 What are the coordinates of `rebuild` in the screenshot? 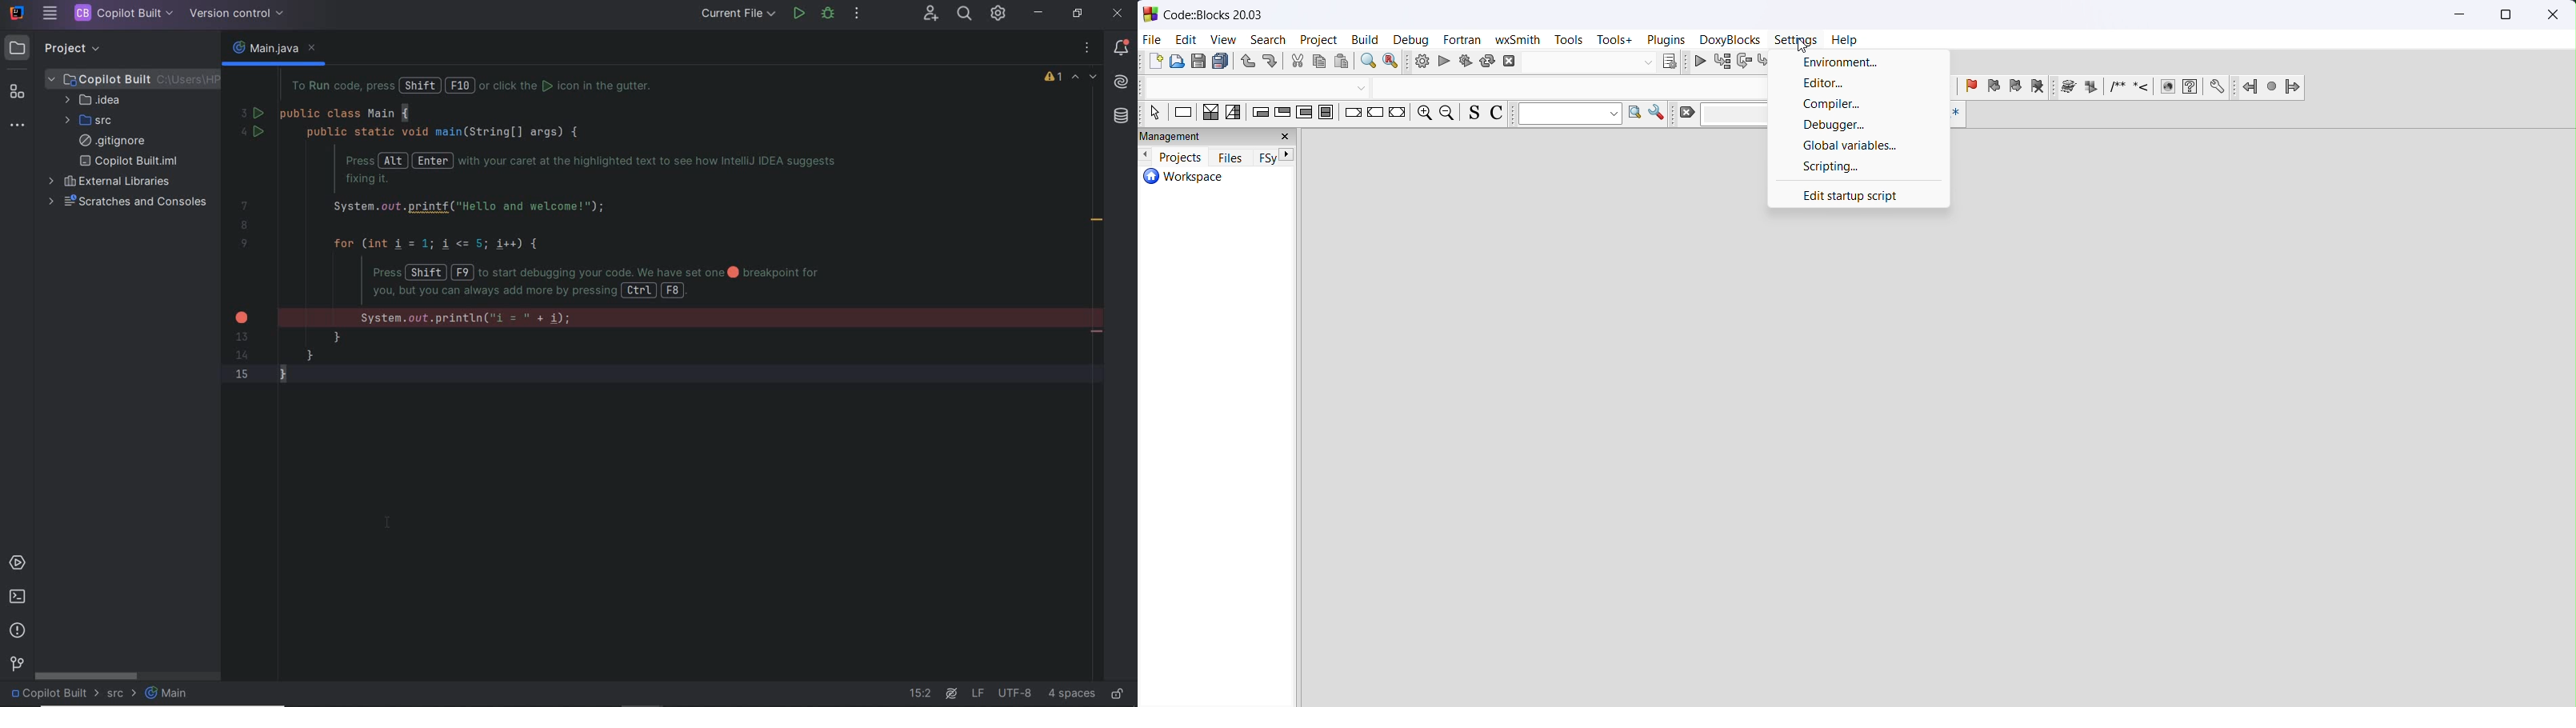 It's located at (1489, 62).